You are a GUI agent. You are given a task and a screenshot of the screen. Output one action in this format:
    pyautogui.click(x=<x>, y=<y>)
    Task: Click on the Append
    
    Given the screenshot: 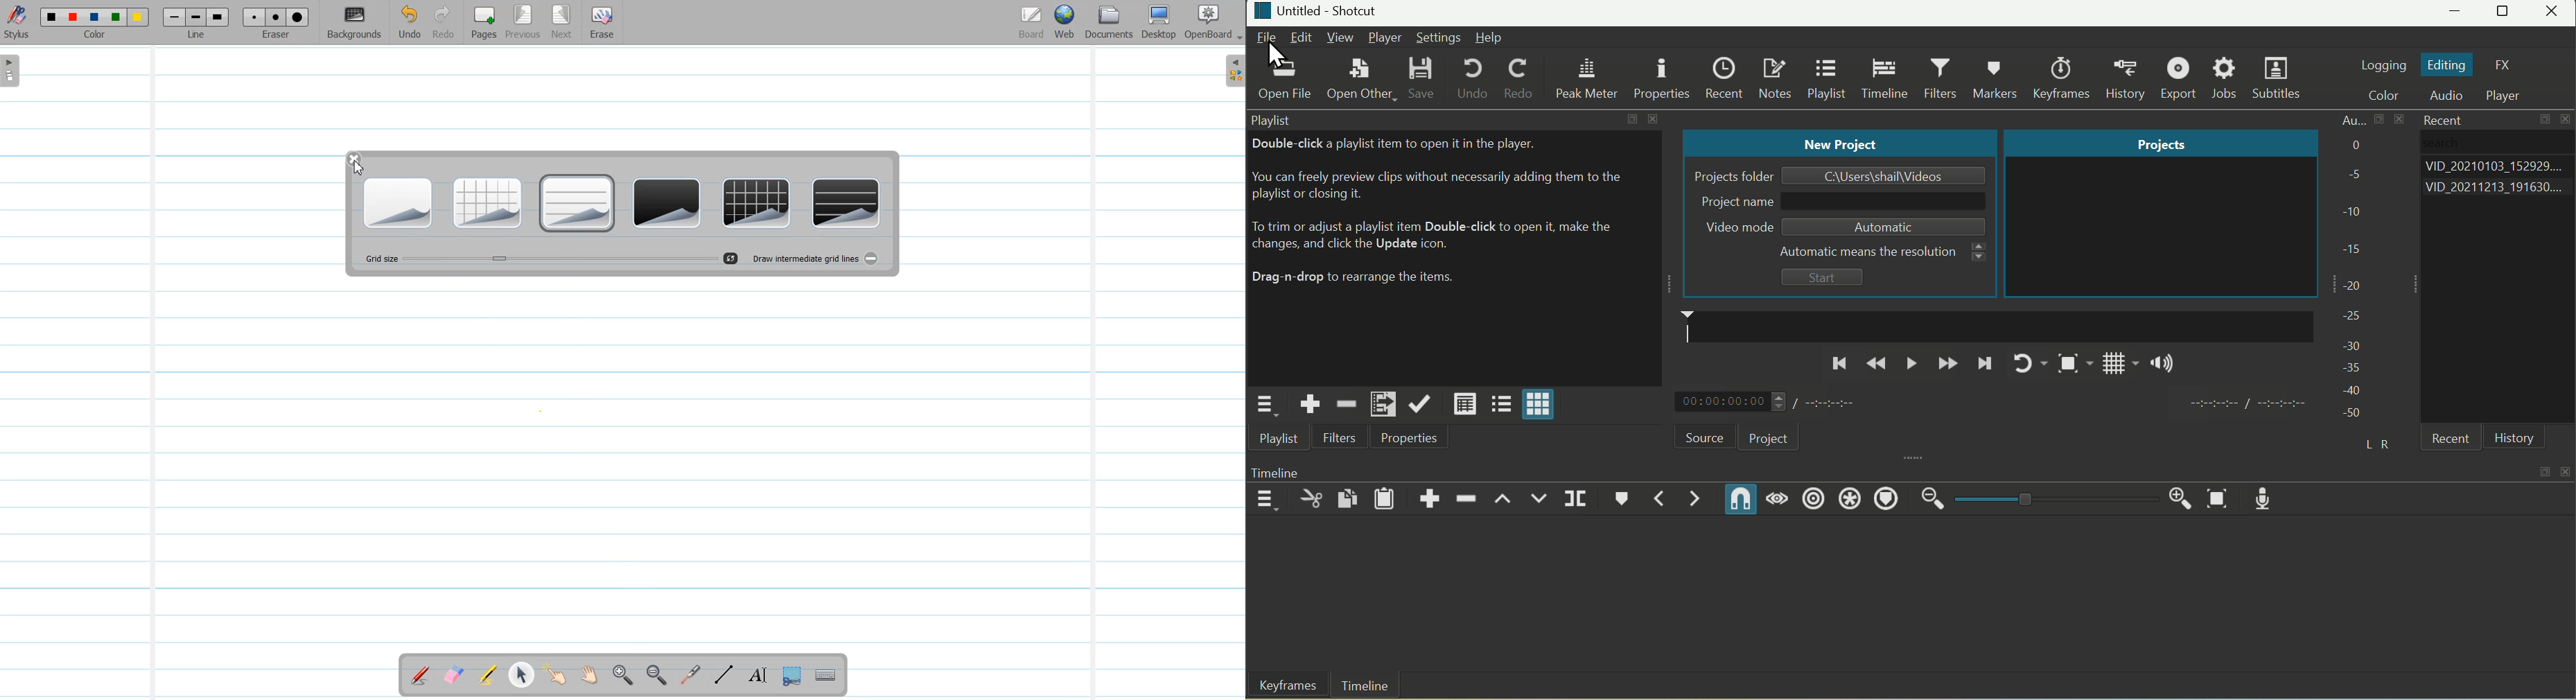 What is the action you would take?
    pyautogui.click(x=1432, y=496)
    